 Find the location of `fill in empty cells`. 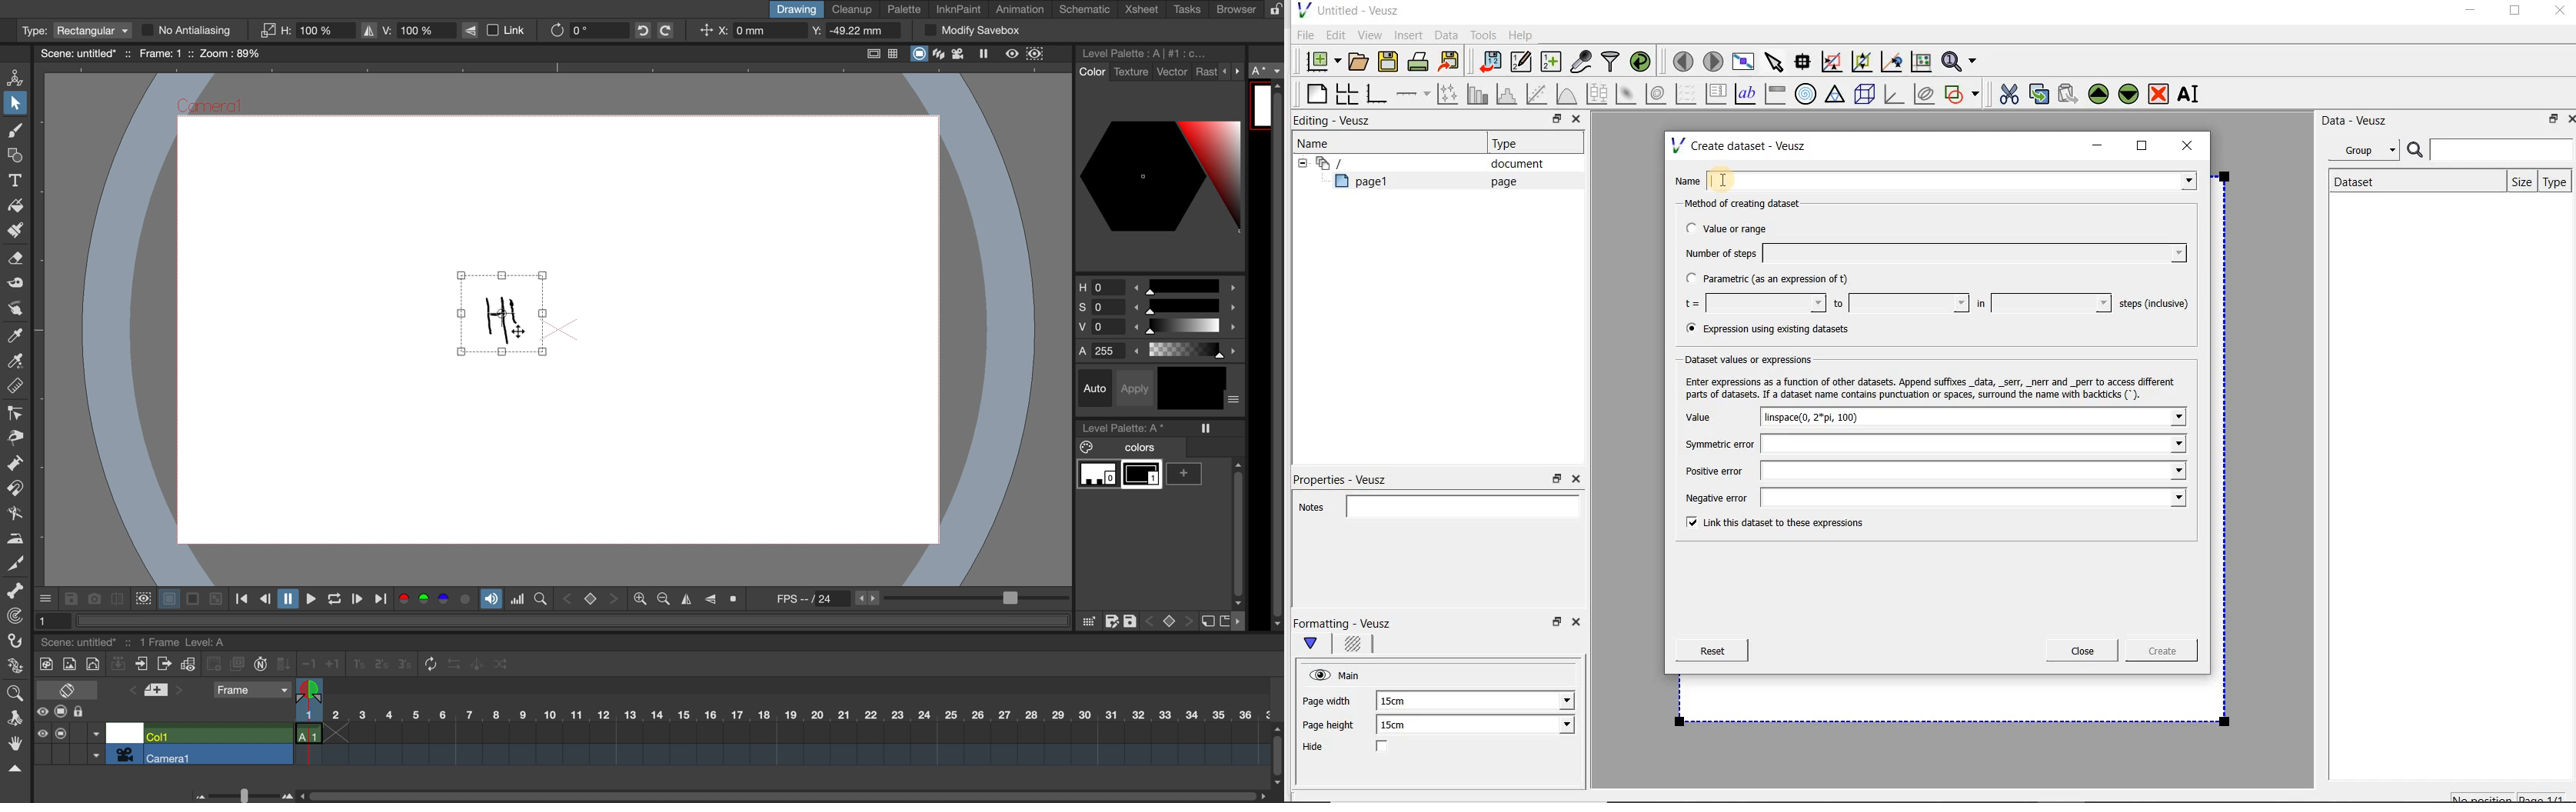

fill in empty cells is located at coordinates (285, 664).